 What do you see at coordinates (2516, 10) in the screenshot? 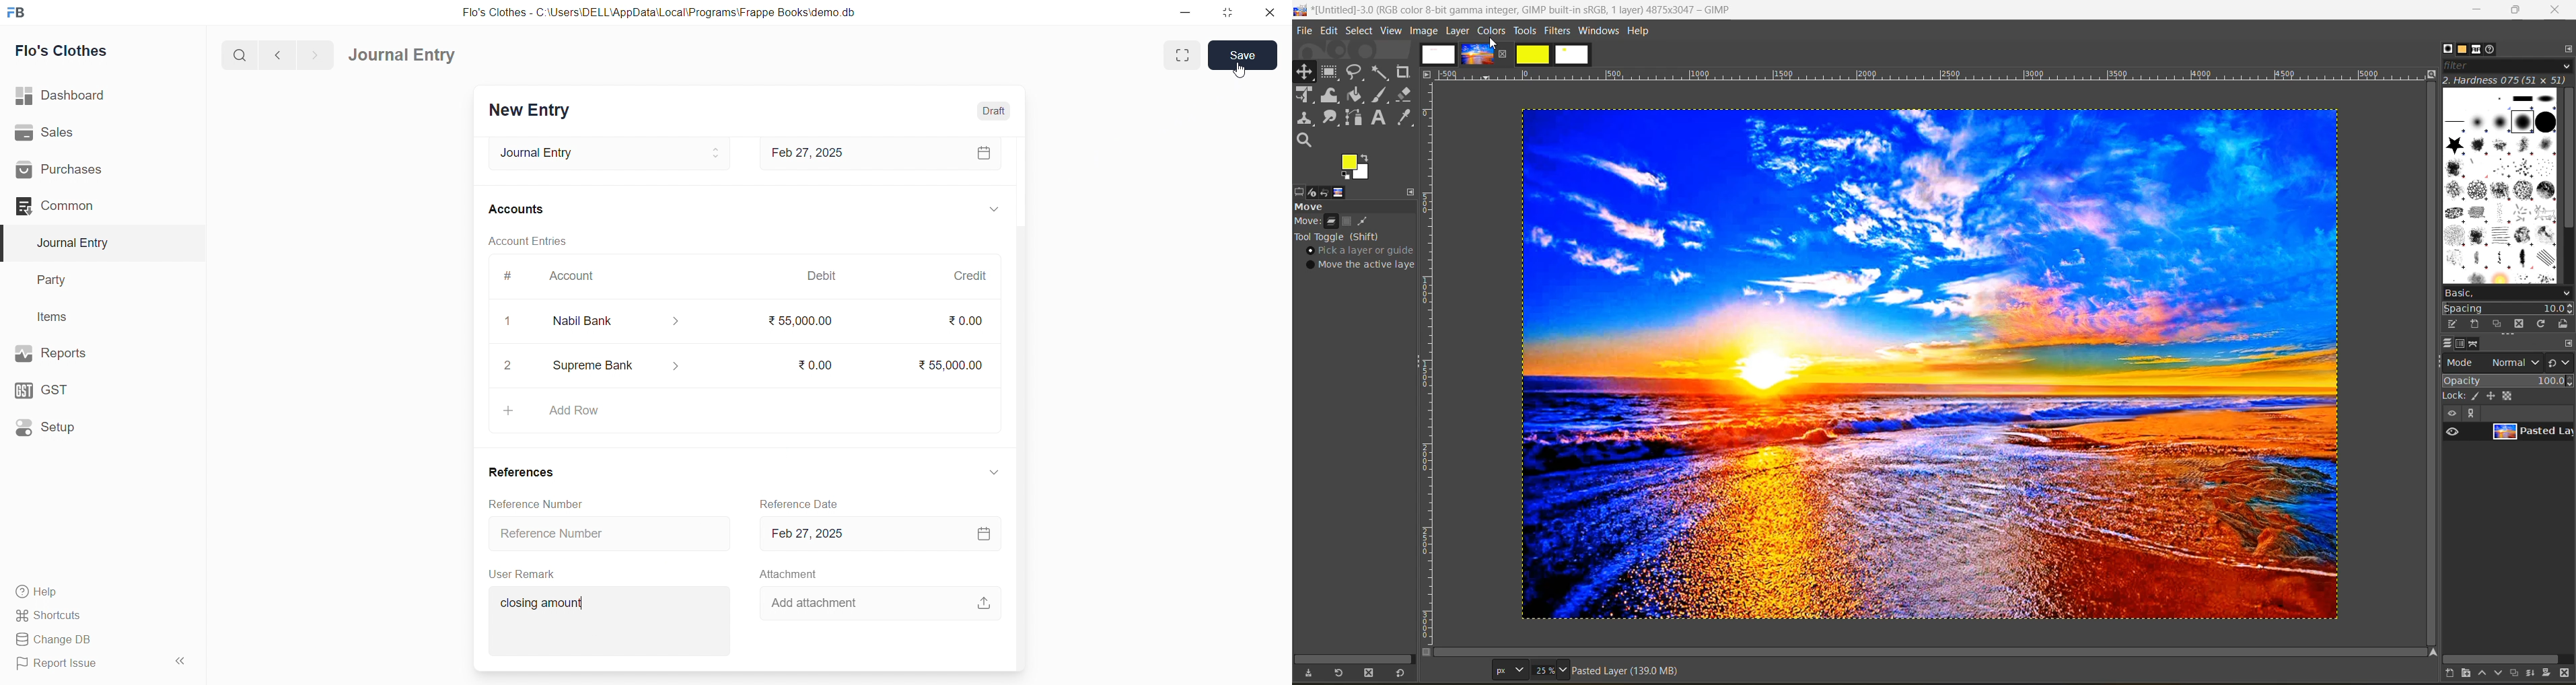
I see `maximize` at bounding box center [2516, 10].